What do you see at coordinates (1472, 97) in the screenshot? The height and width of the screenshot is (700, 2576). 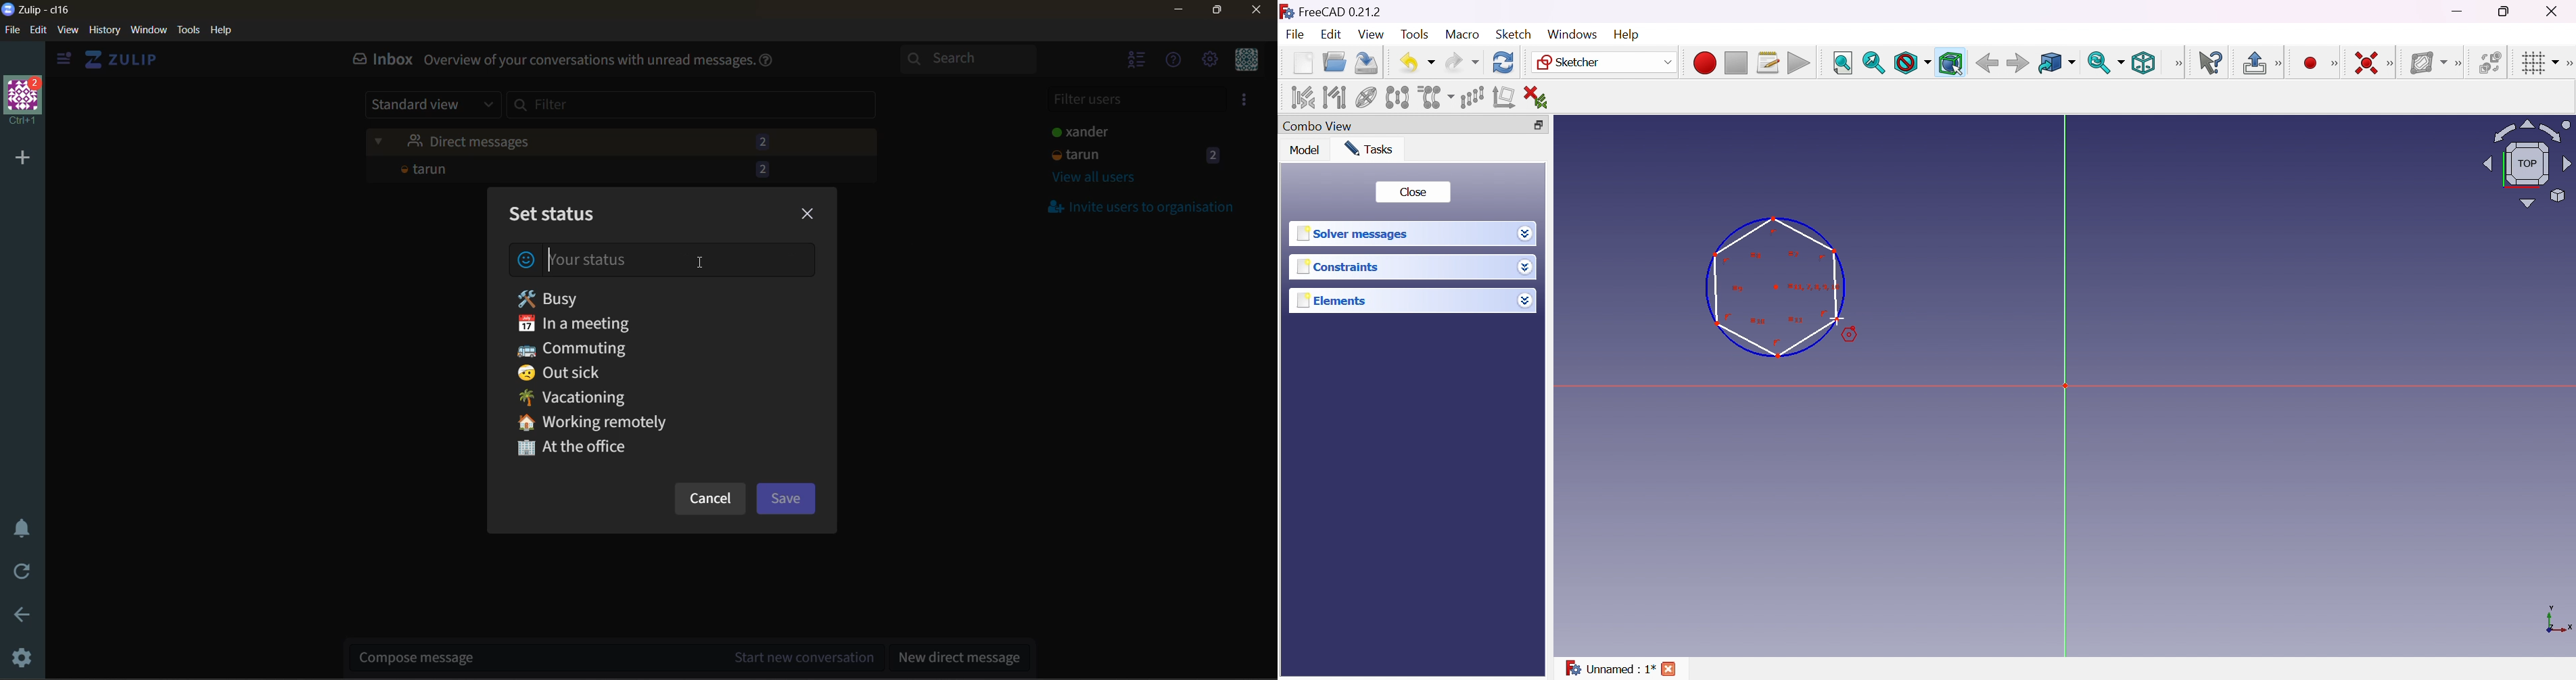 I see `Rectangular array` at bounding box center [1472, 97].